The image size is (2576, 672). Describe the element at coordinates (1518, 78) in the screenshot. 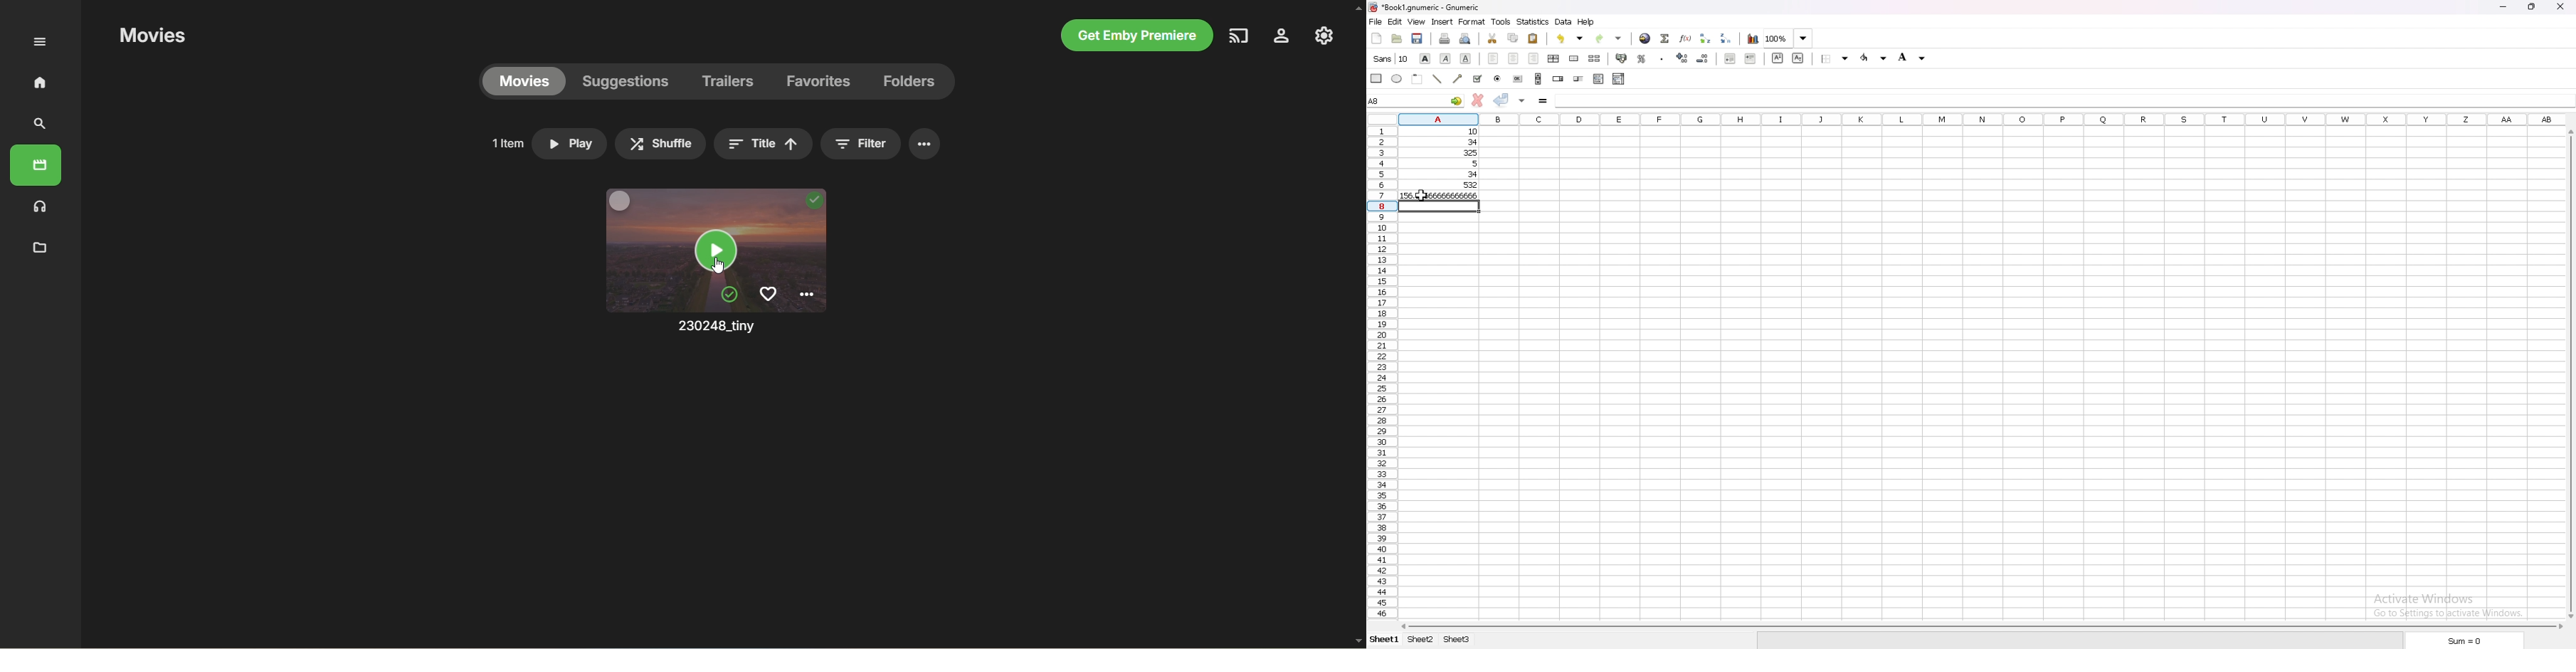

I see `button` at that location.